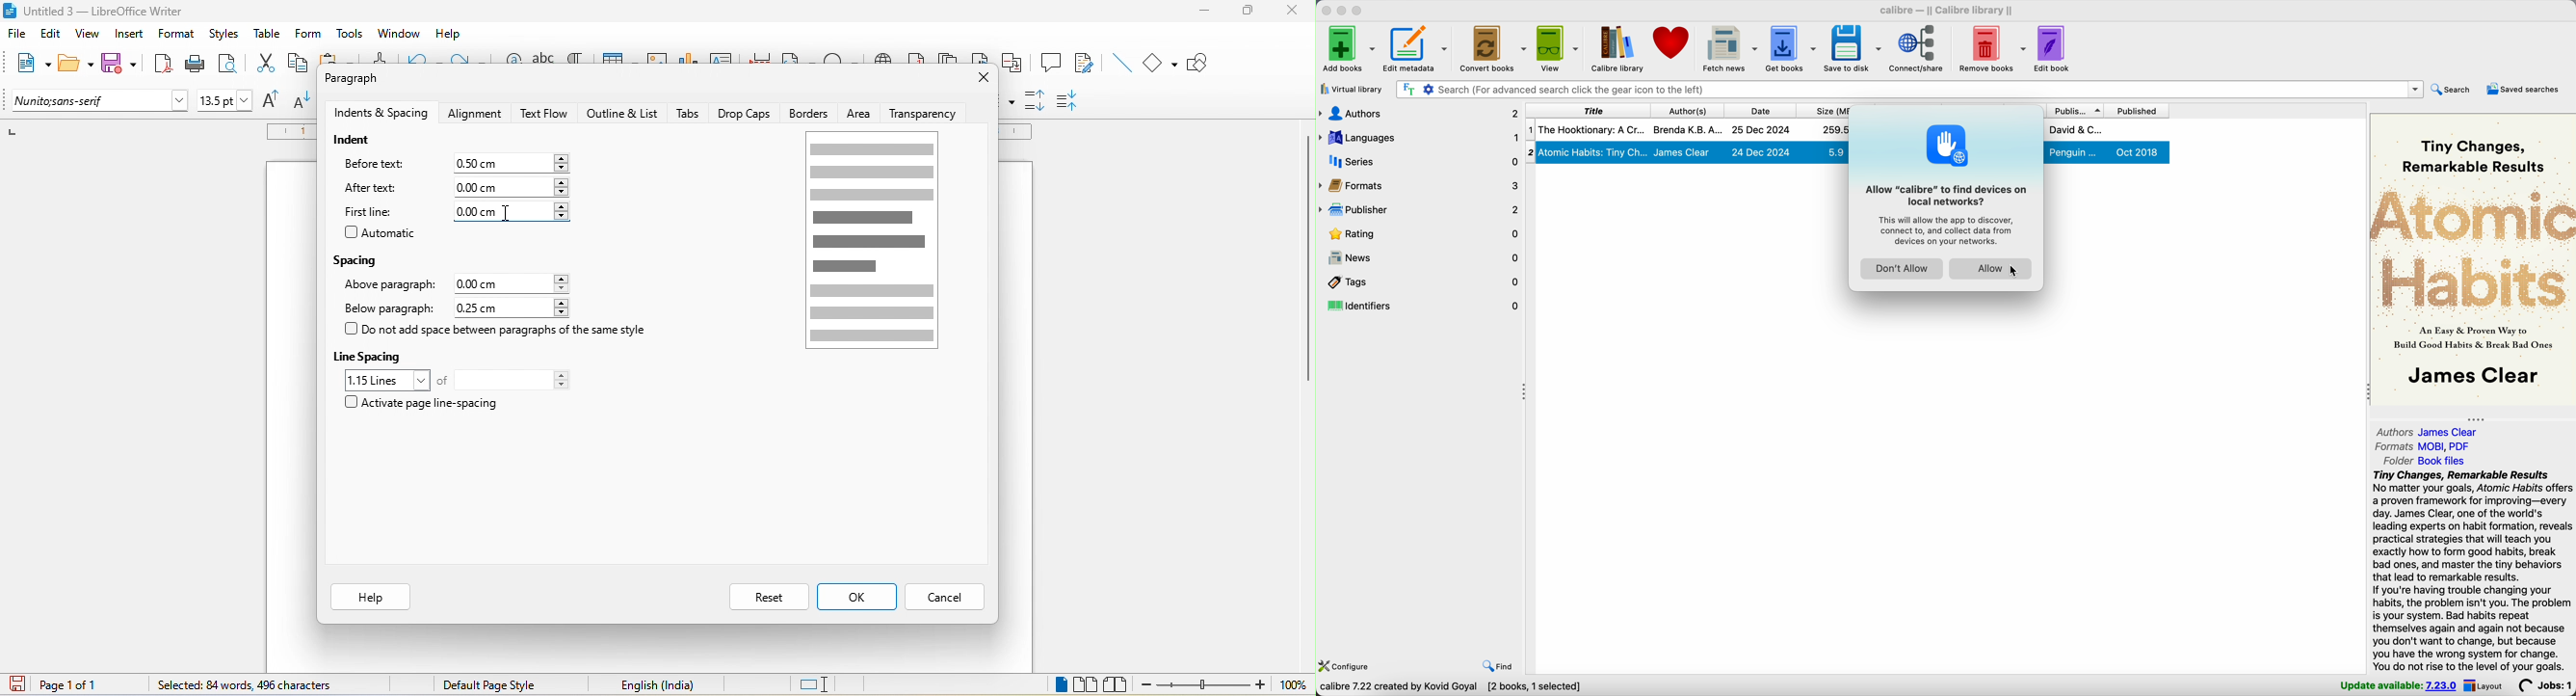 This screenshot has height=700, width=2576. I want to click on increase or decrease, so click(562, 188).